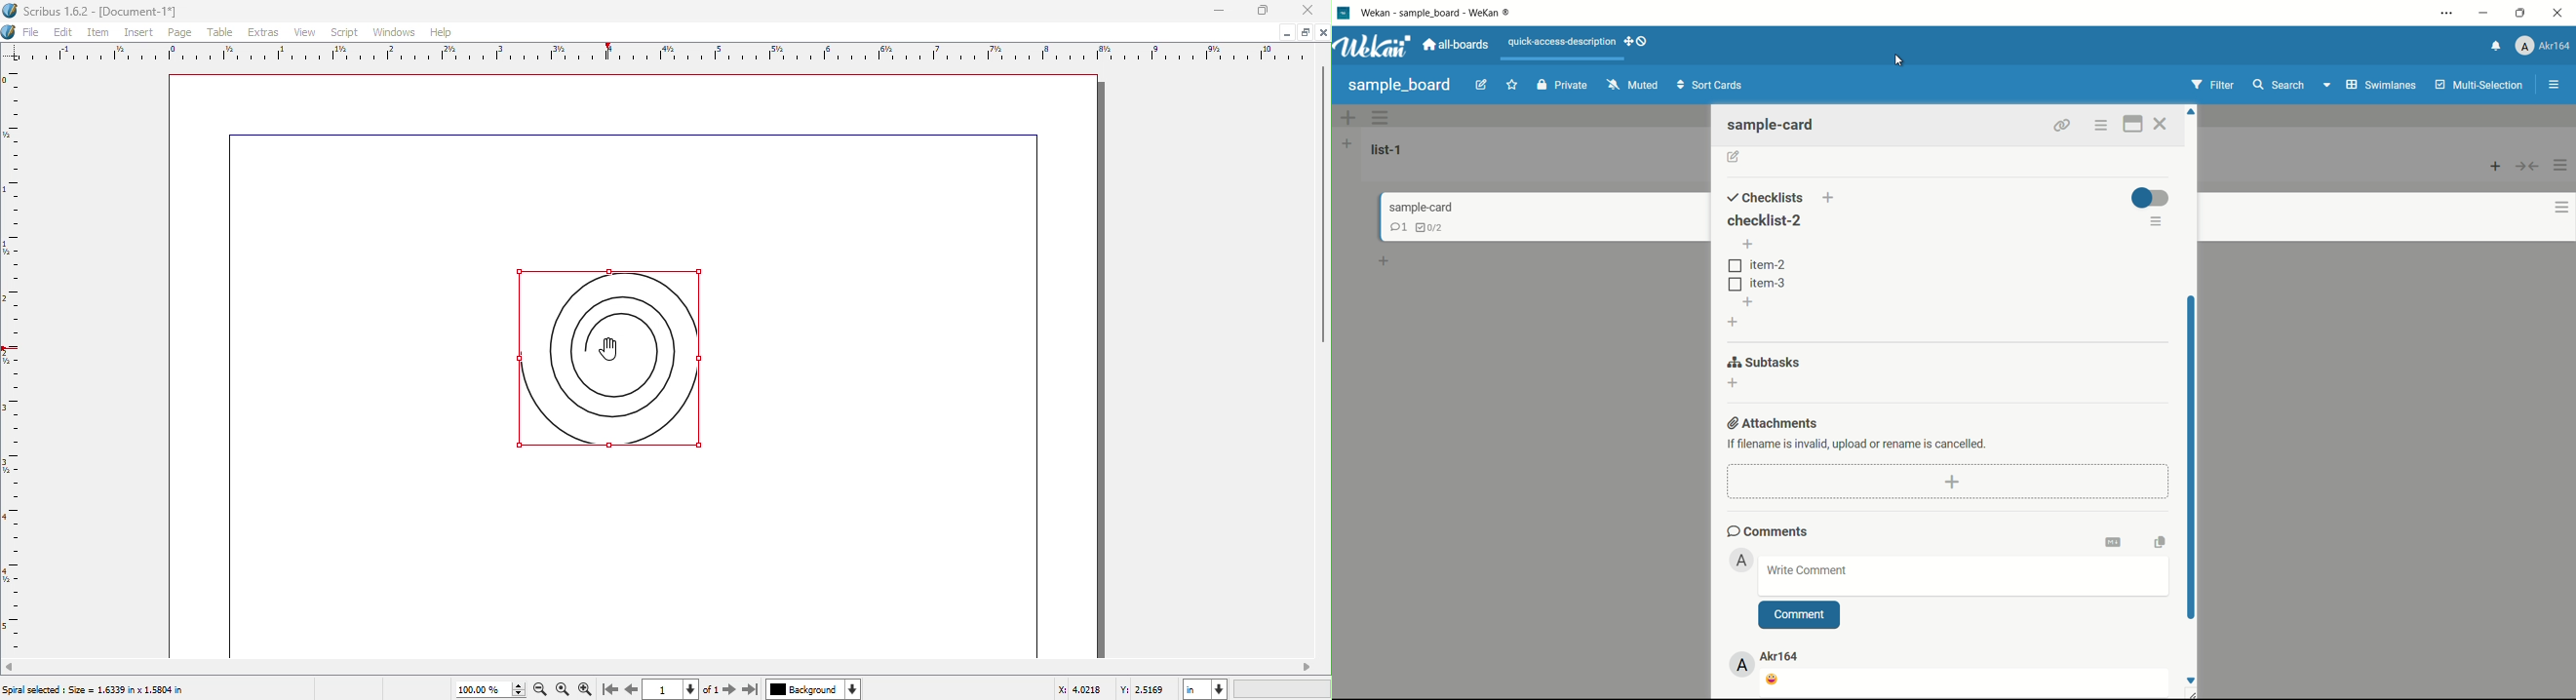  I want to click on Zoom out, so click(539, 691).